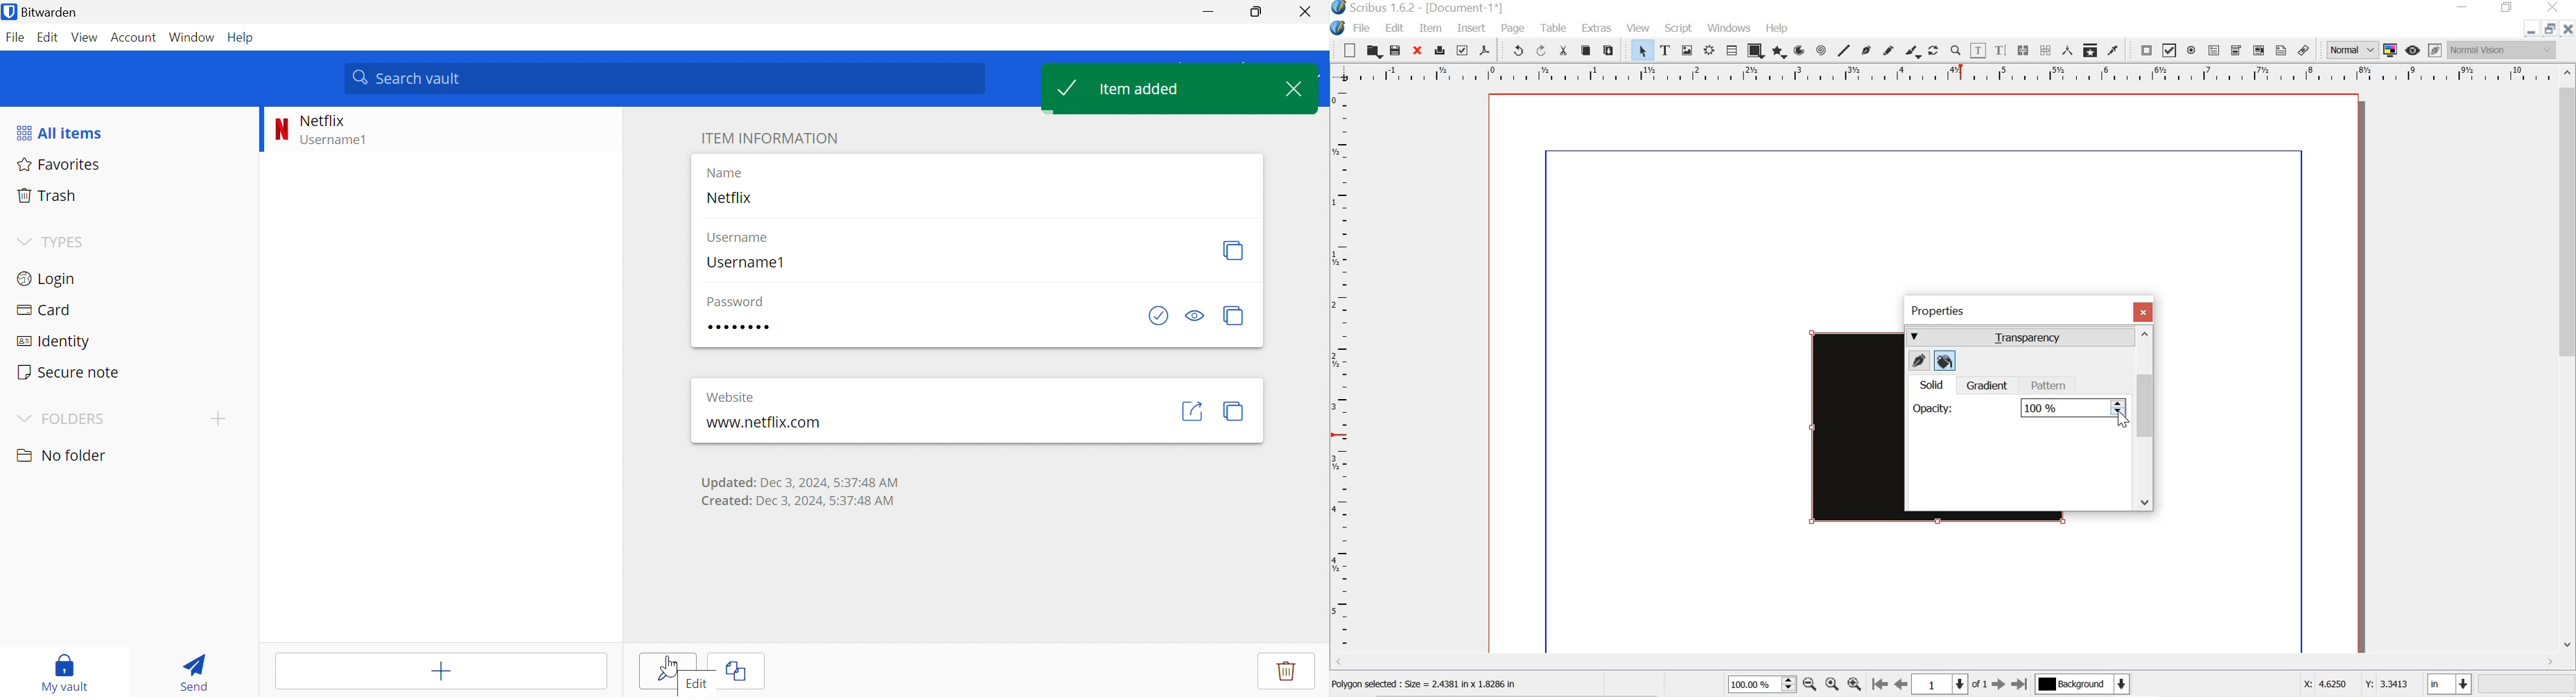  I want to click on zoom in, so click(1853, 686).